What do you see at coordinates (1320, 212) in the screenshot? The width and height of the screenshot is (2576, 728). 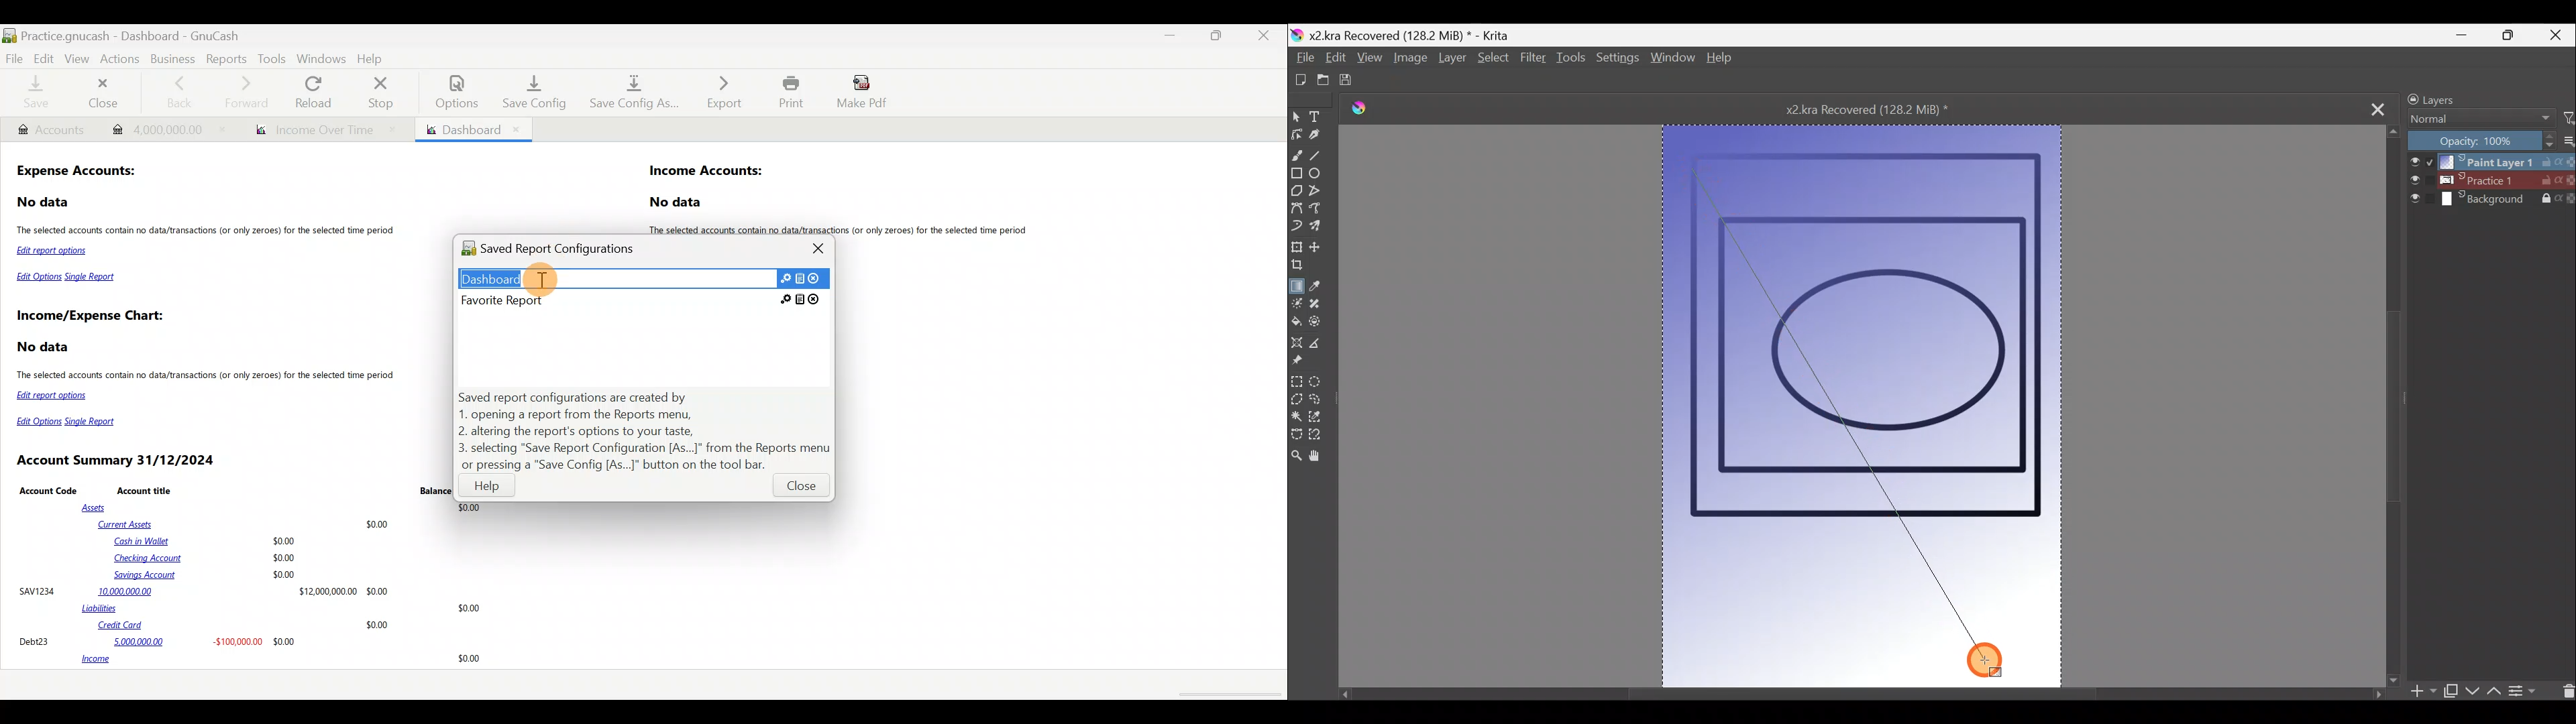 I see `Freehand path tool` at bounding box center [1320, 212].